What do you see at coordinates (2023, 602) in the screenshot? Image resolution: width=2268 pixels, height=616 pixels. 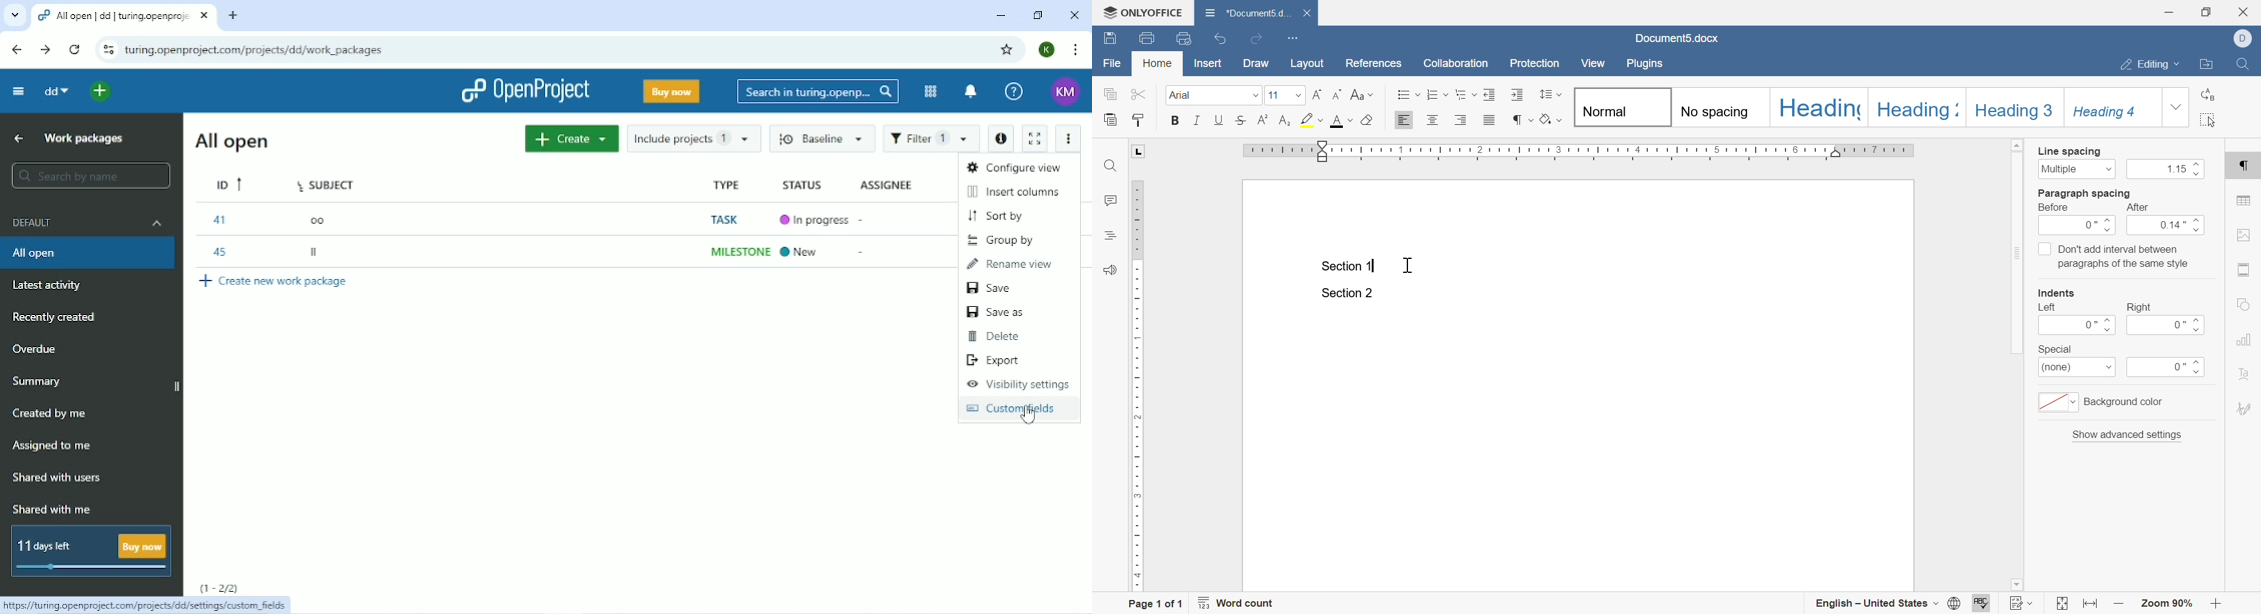 I see `track changes` at bounding box center [2023, 602].